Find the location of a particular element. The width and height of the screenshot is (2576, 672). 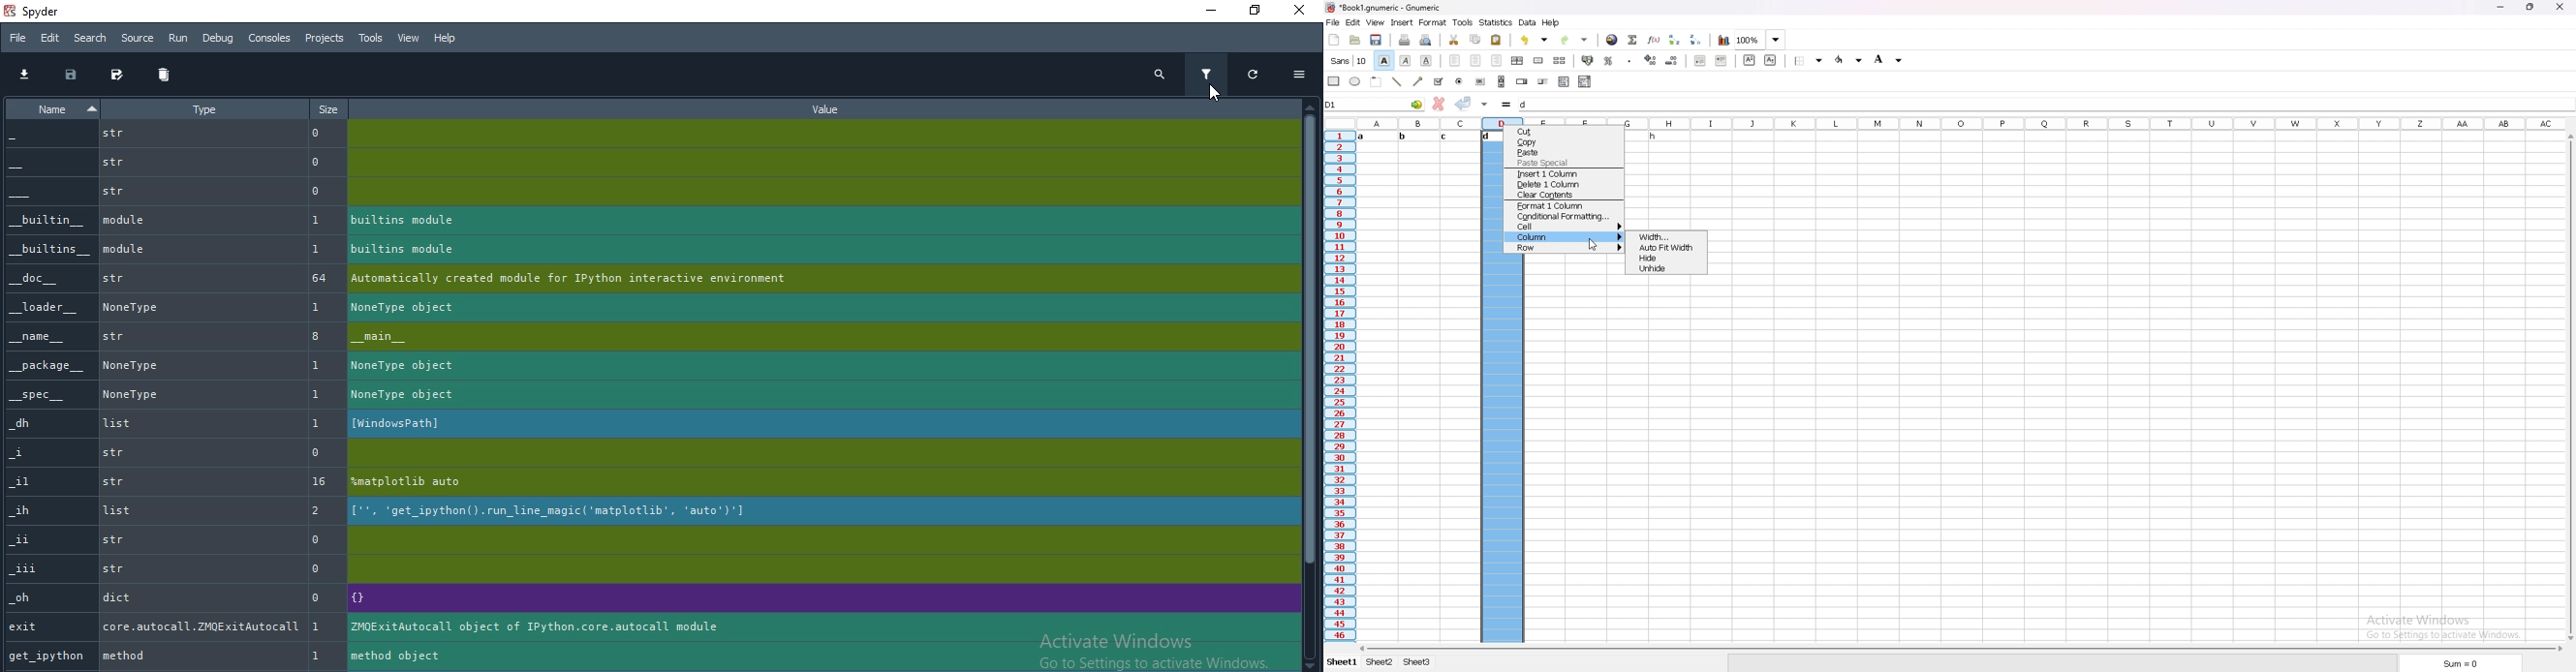

button is located at coordinates (1481, 82).